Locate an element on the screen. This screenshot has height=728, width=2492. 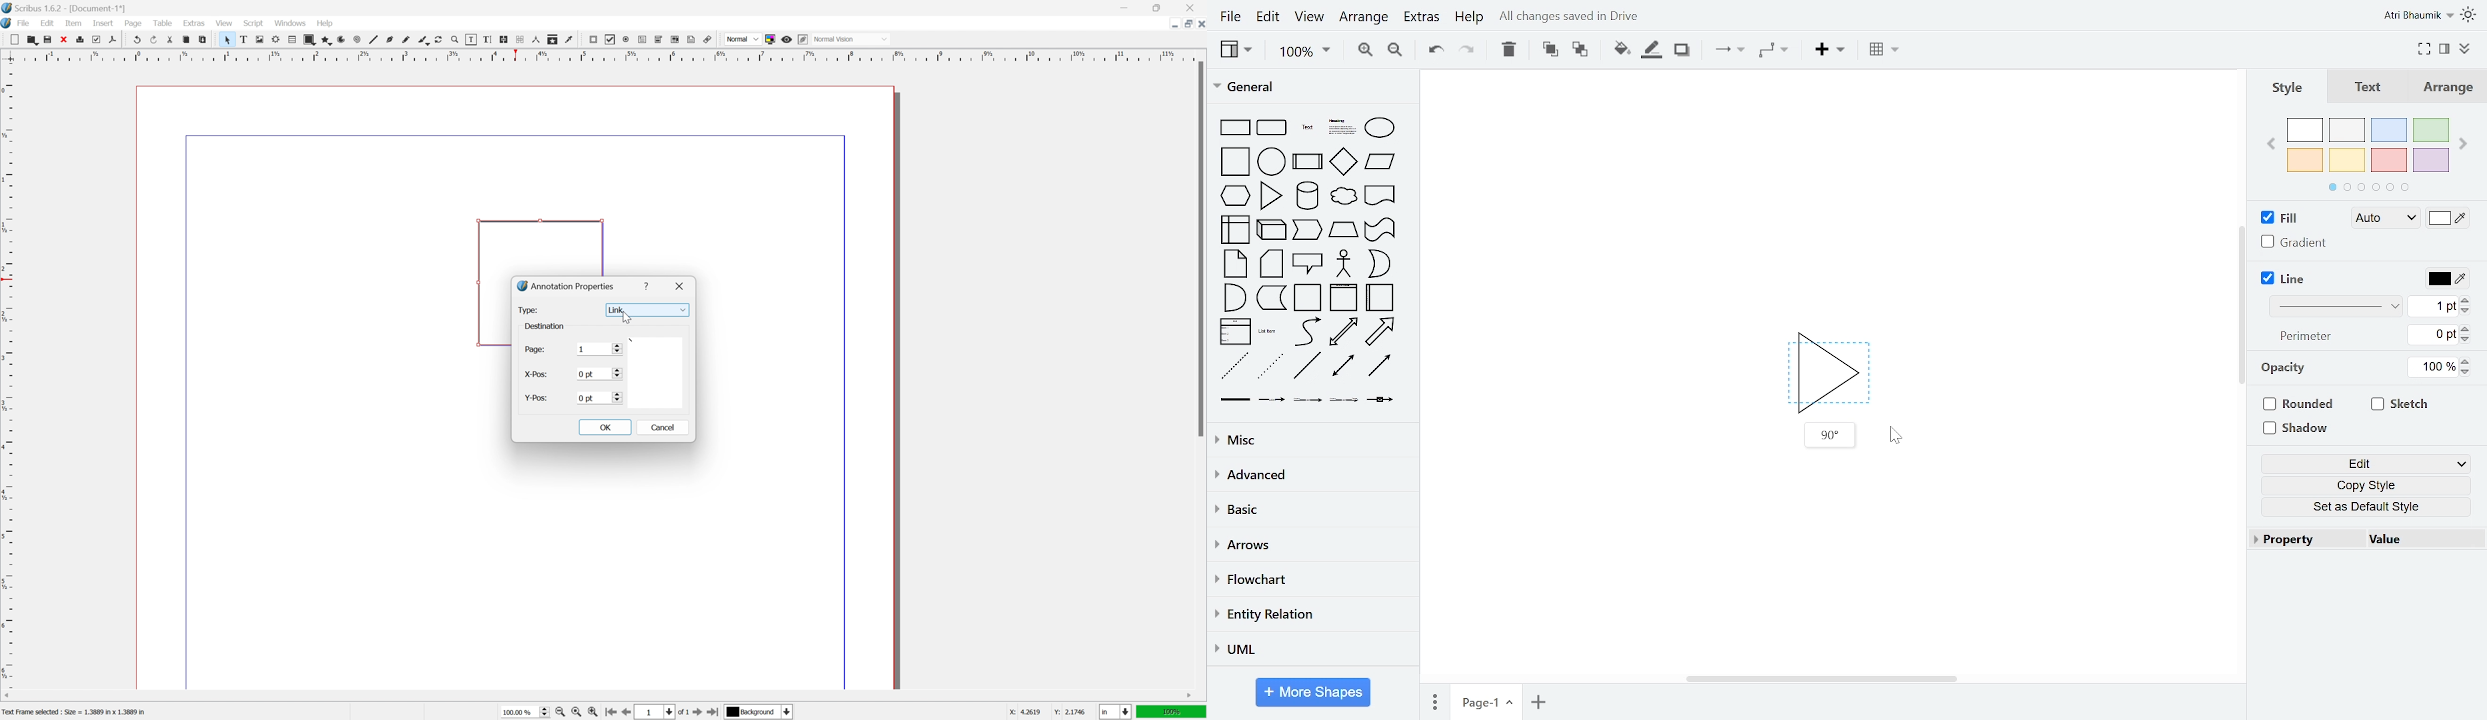
text is located at coordinates (1306, 128).